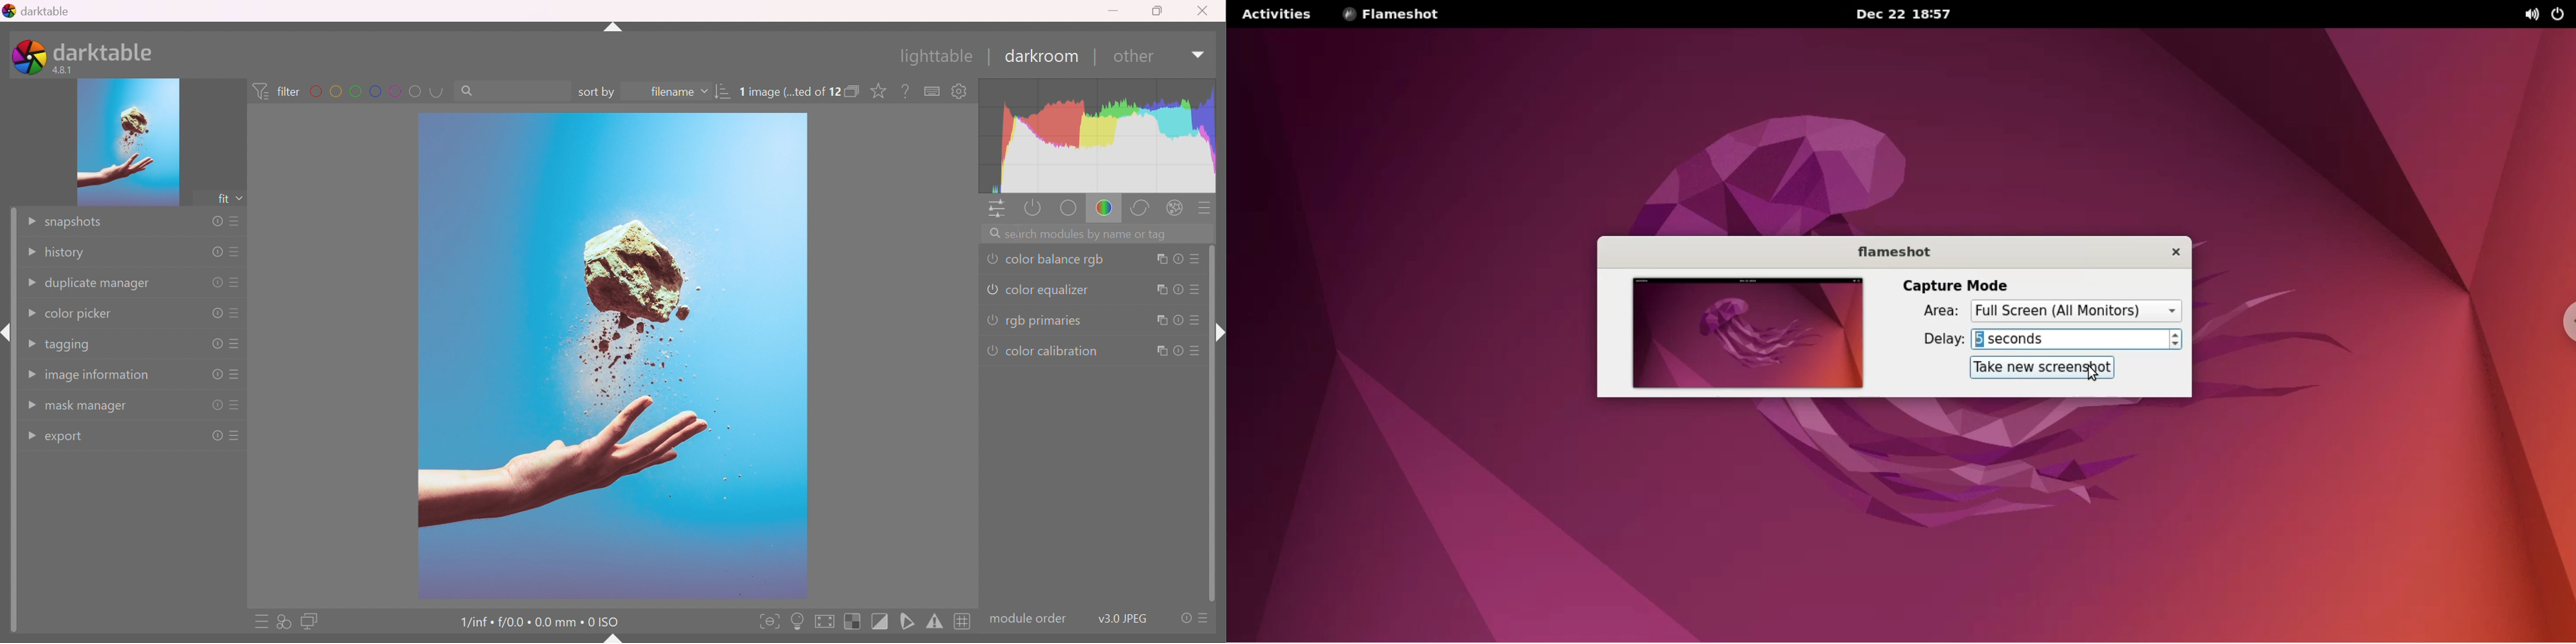 The image size is (2576, 644). I want to click on reset, so click(216, 252).